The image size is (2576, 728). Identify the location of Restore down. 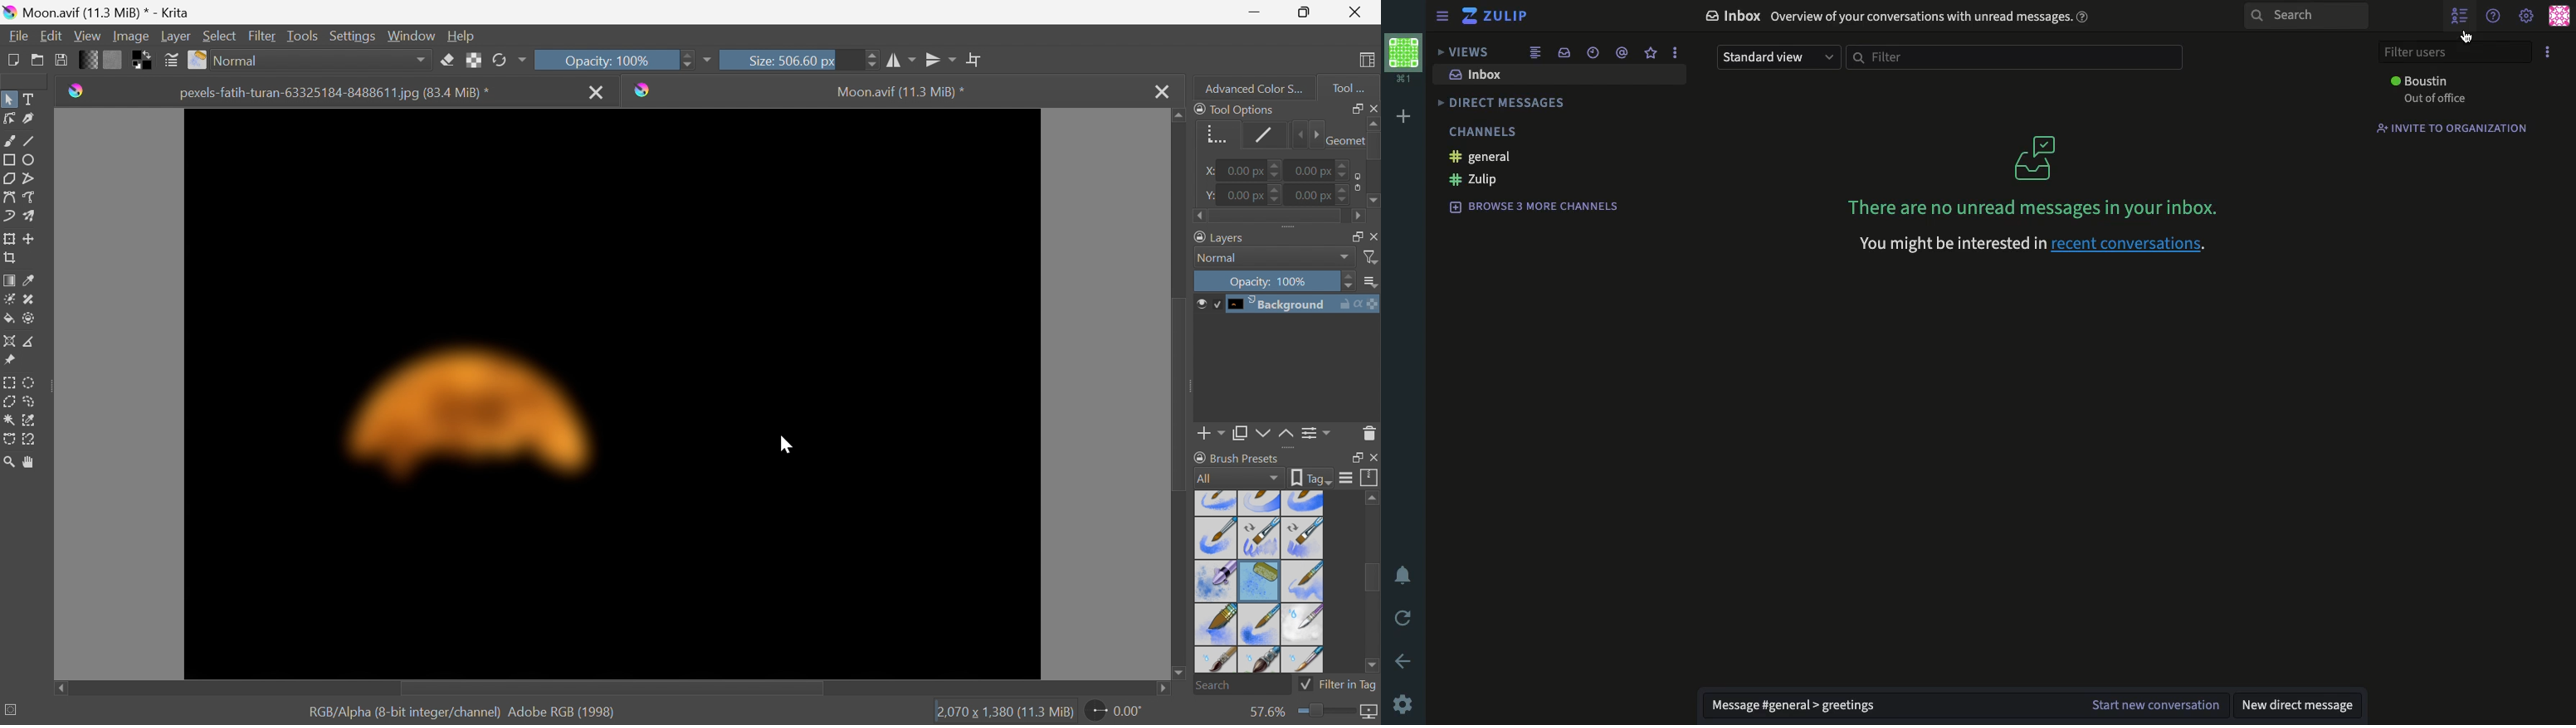
(1352, 457).